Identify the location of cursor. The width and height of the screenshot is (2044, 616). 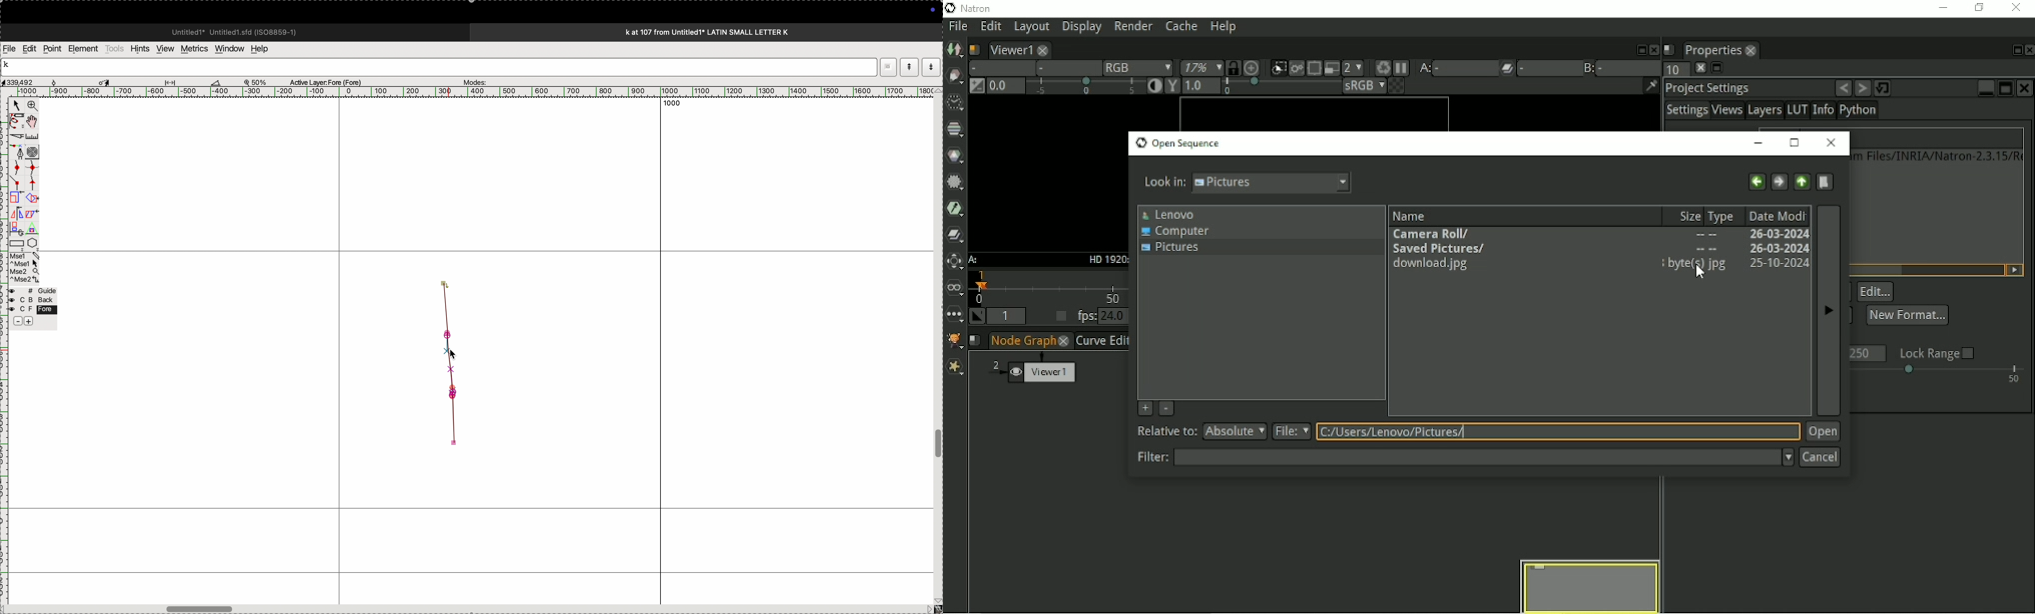
(16, 107).